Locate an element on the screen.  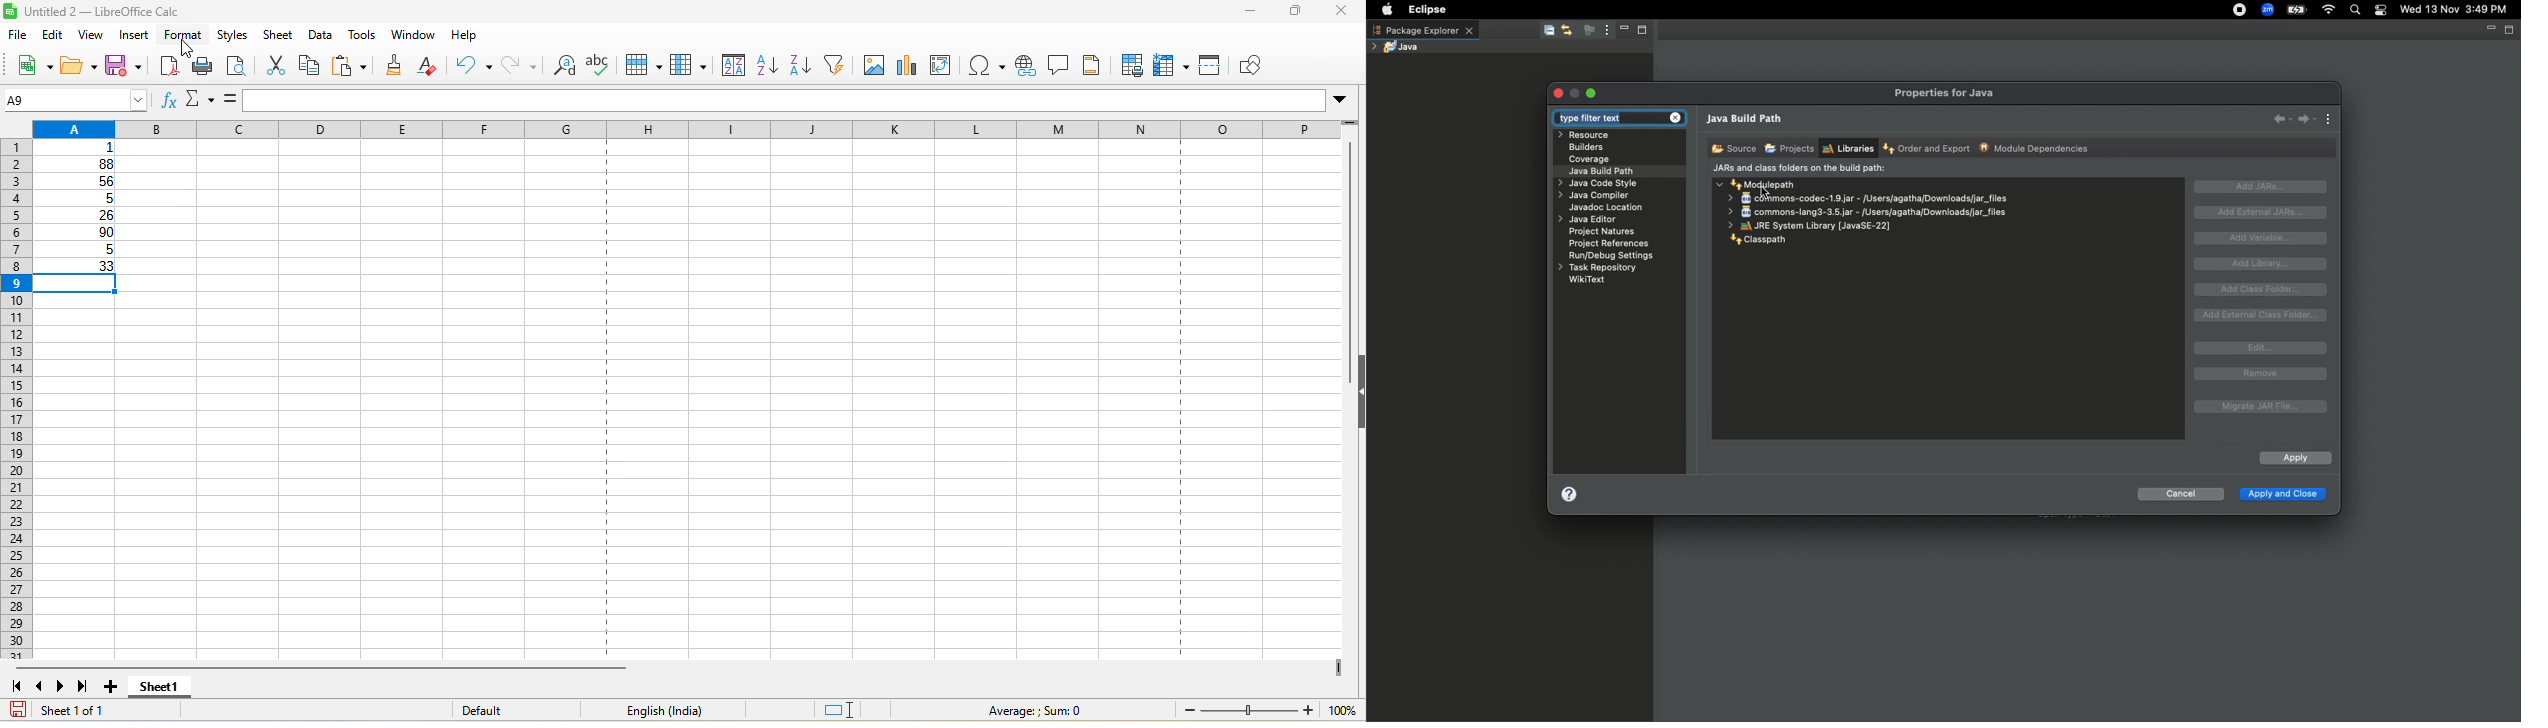
minimize is located at coordinates (1240, 14).